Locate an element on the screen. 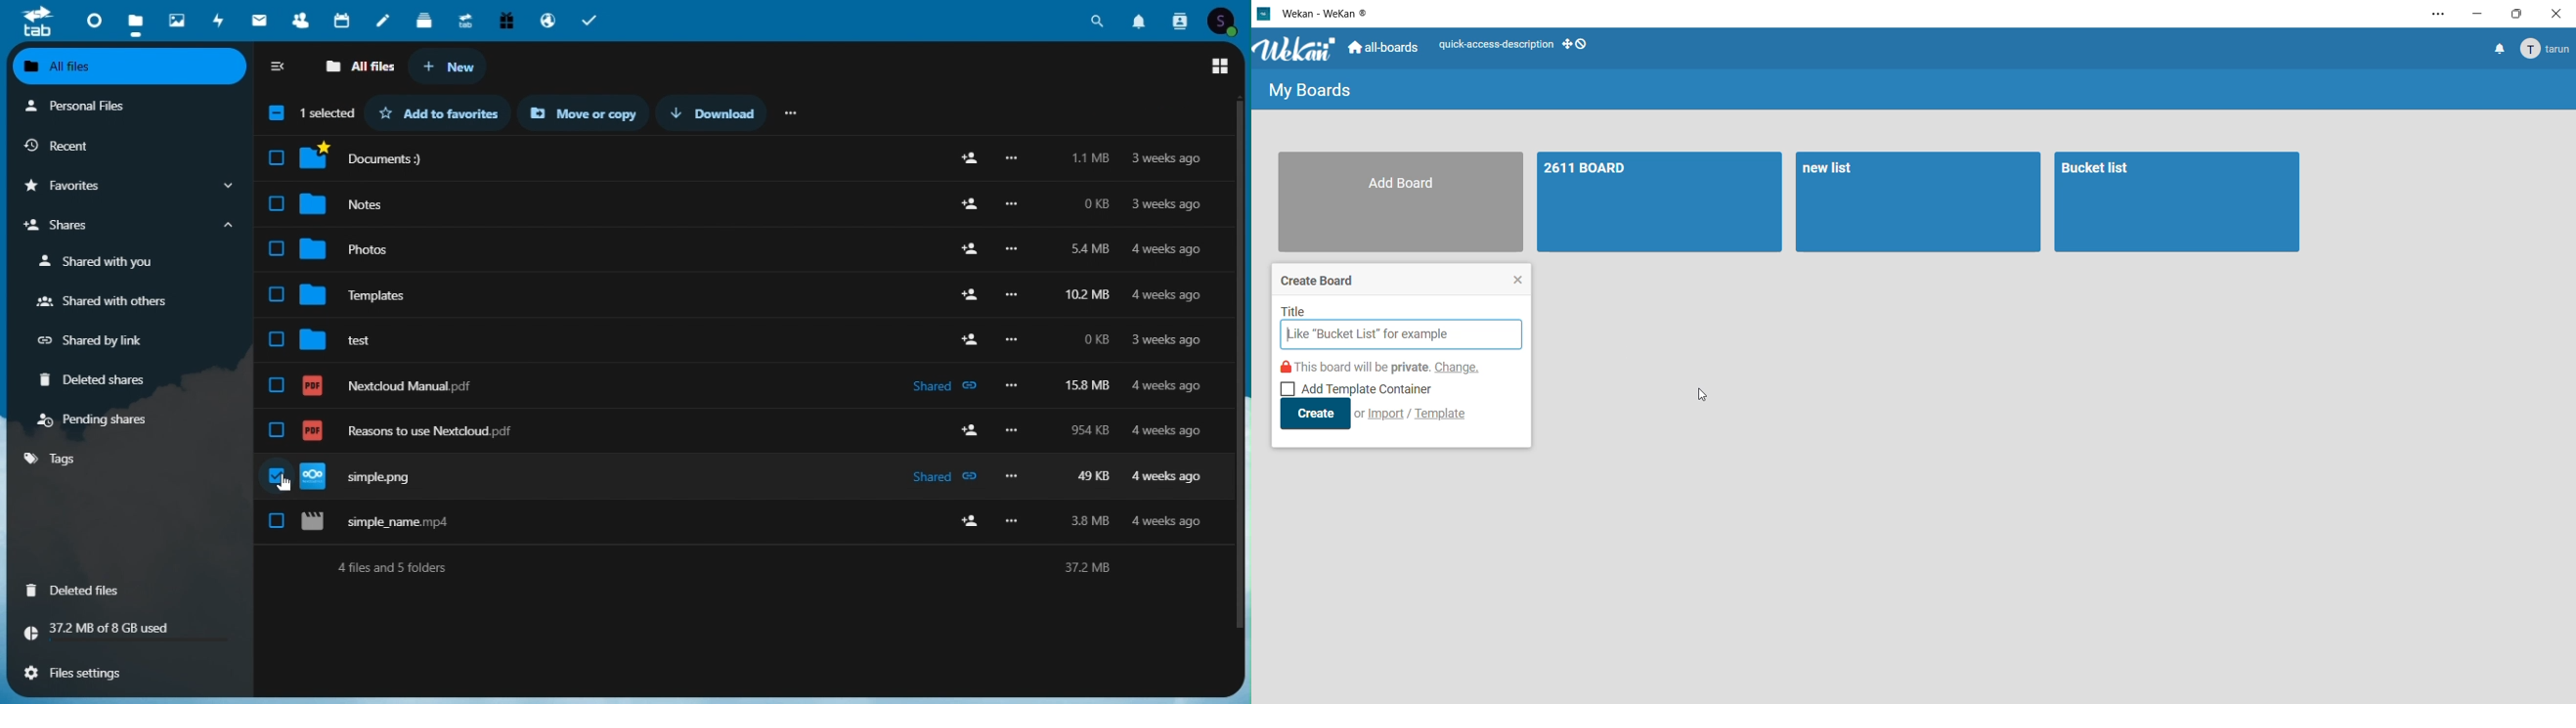 This screenshot has width=2576, height=728. personal files is located at coordinates (117, 108).